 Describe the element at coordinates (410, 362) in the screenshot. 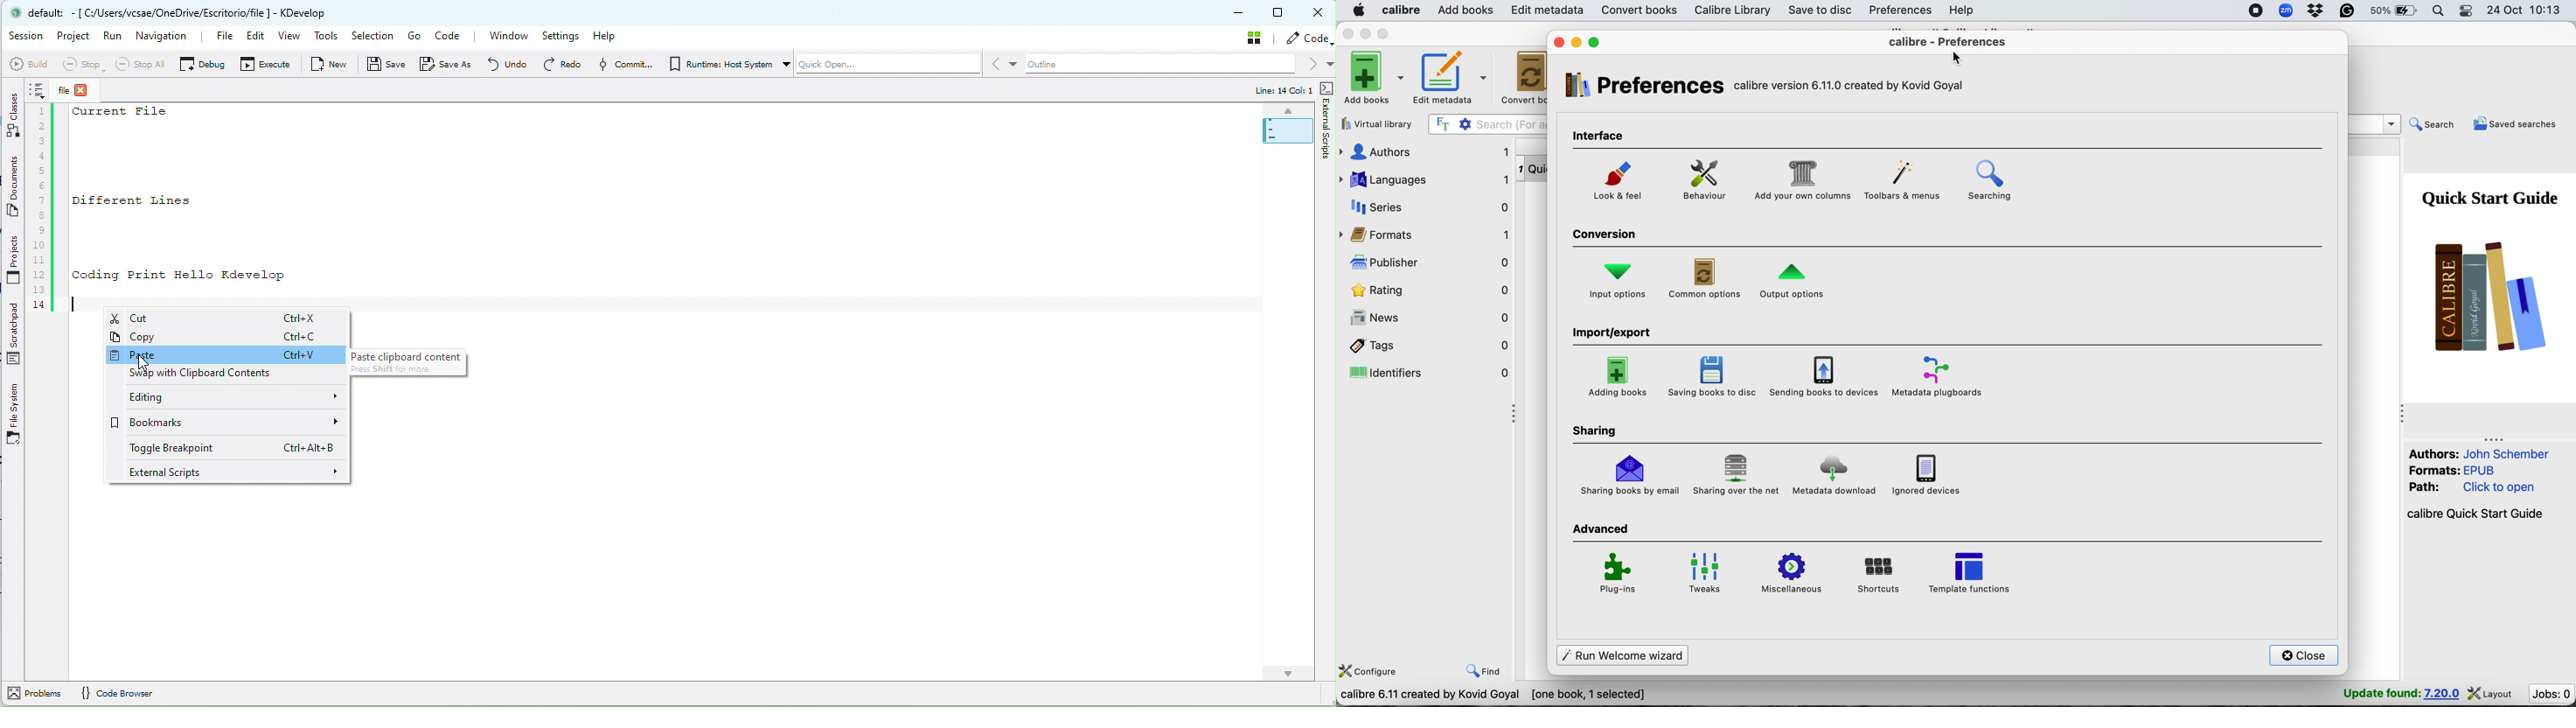

I see `Paster clipboard content (Press Shift for more)` at that location.